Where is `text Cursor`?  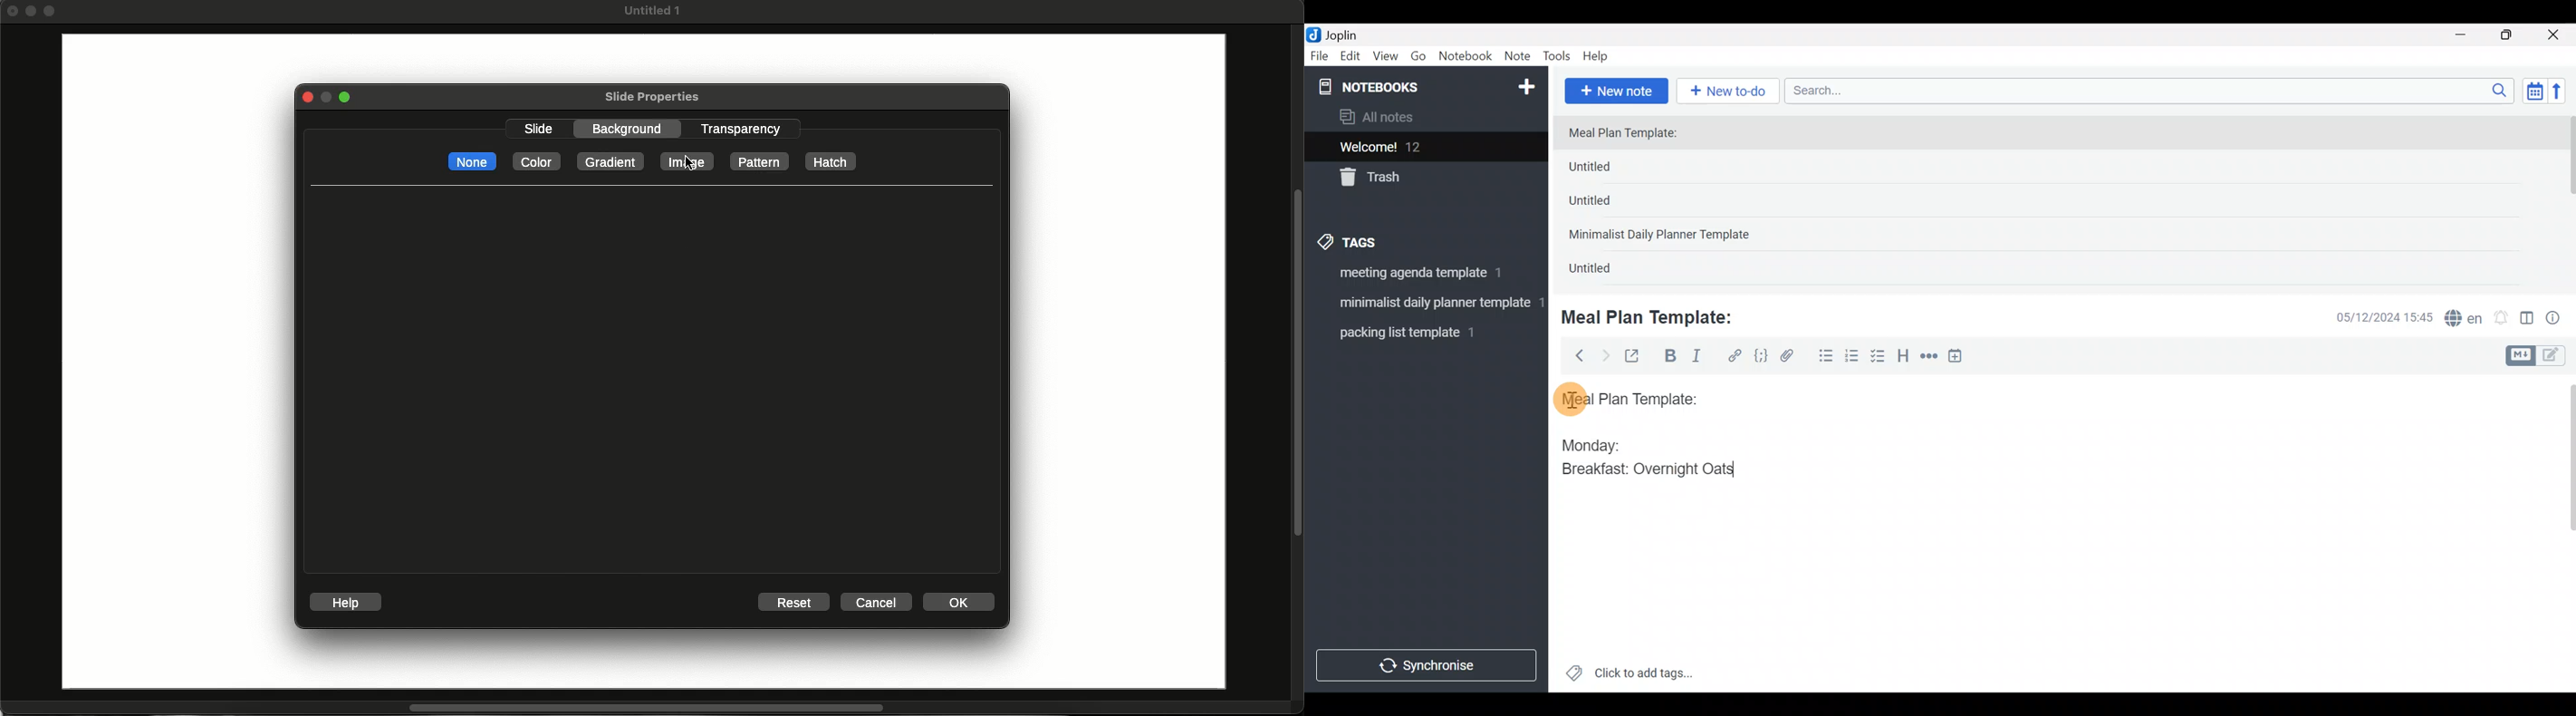
text Cursor is located at coordinates (1755, 471).